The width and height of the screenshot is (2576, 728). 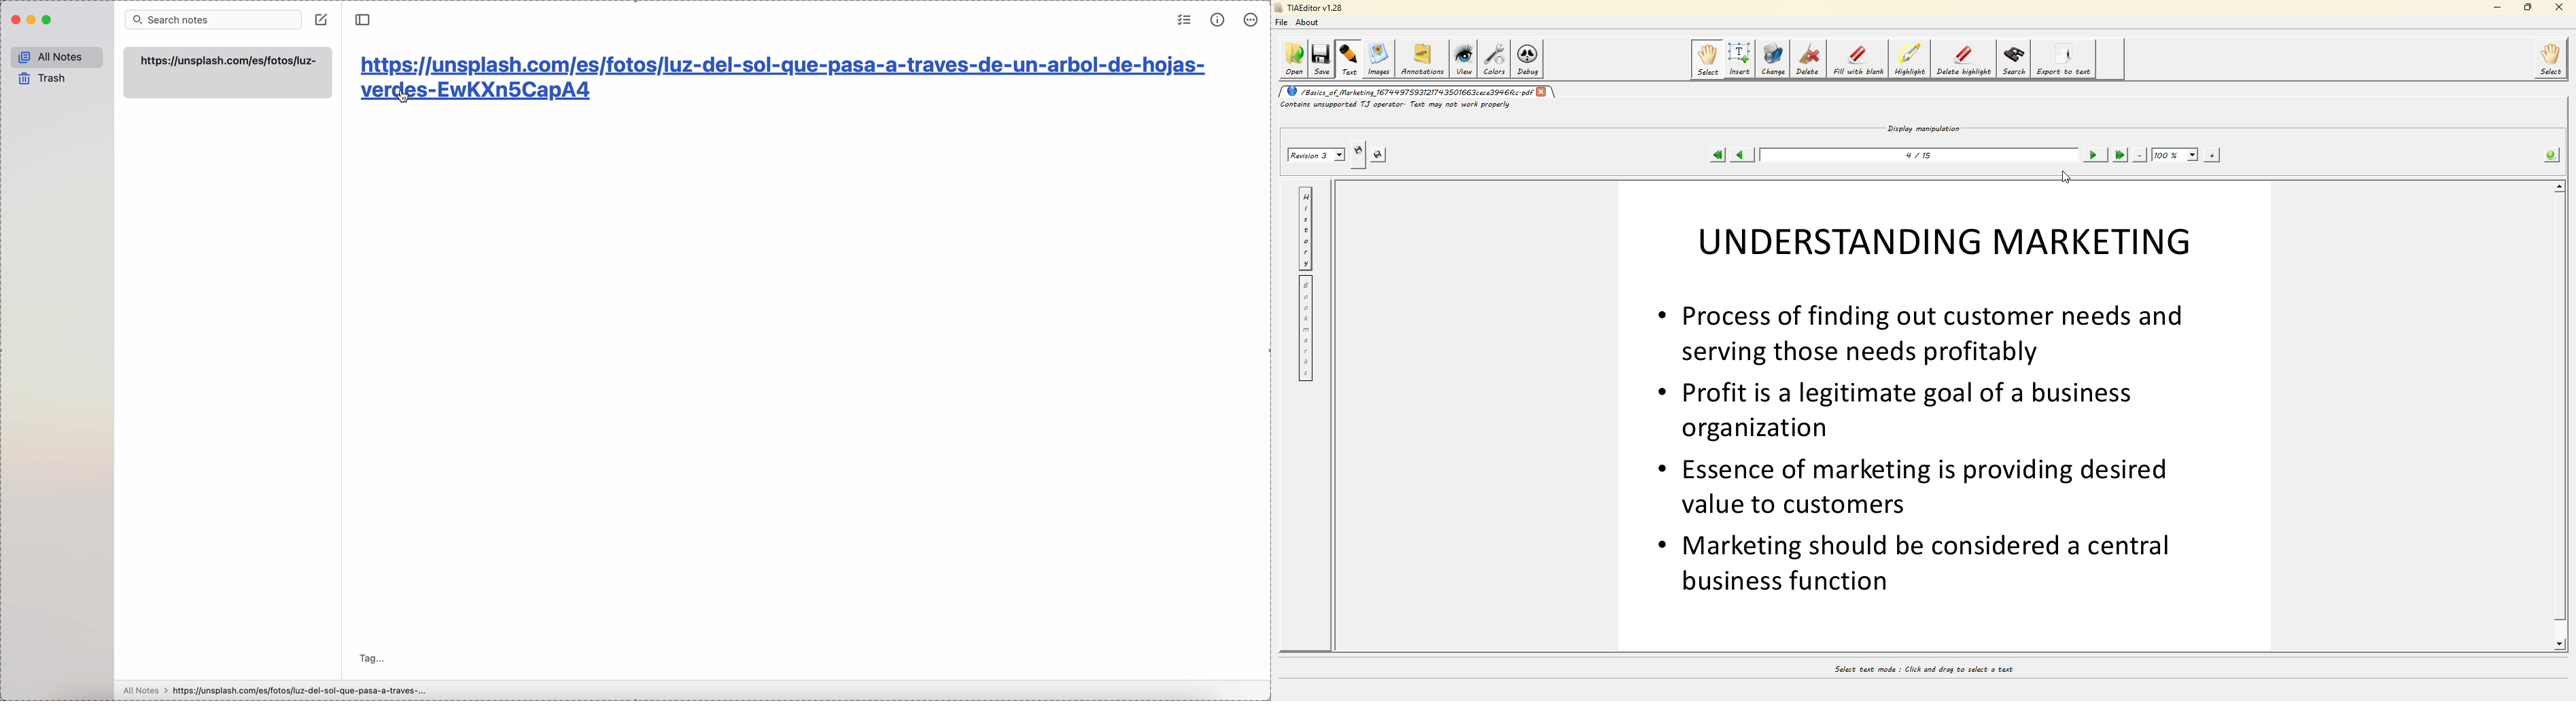 I want to click on all notes > URL, so click(x=272, y=690).